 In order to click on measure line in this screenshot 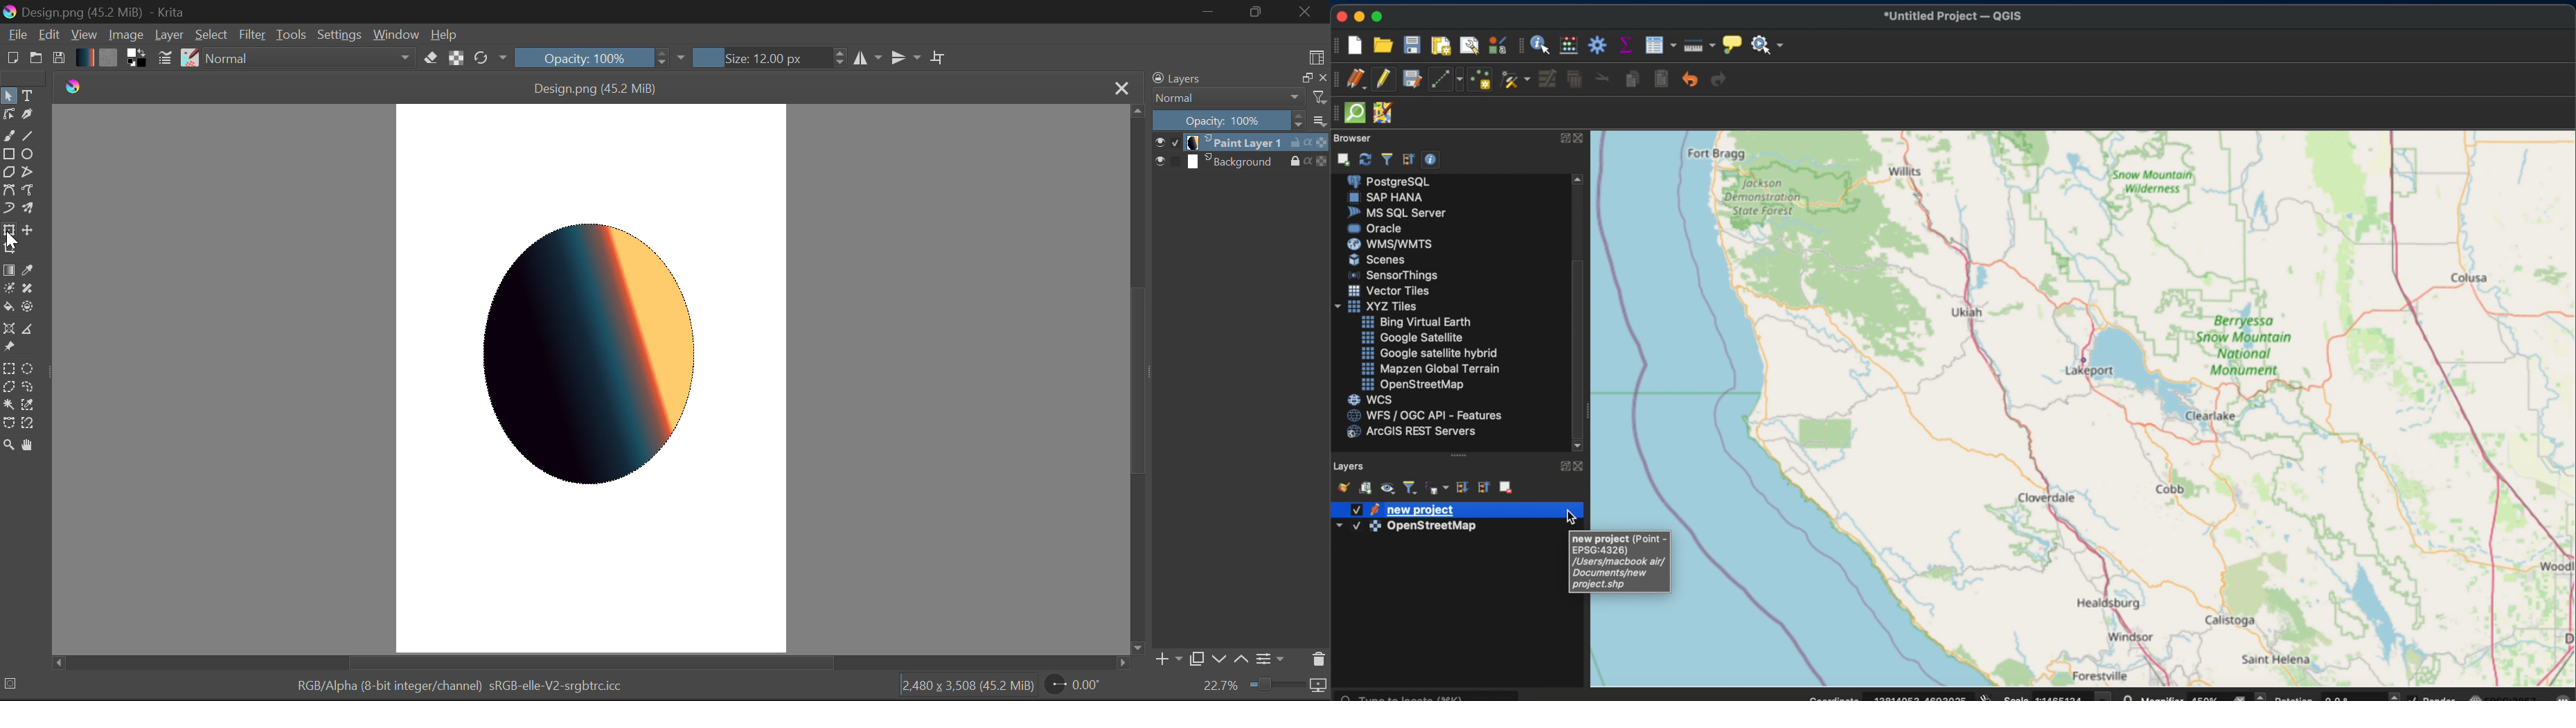, I will do `click(1697, 45)`.